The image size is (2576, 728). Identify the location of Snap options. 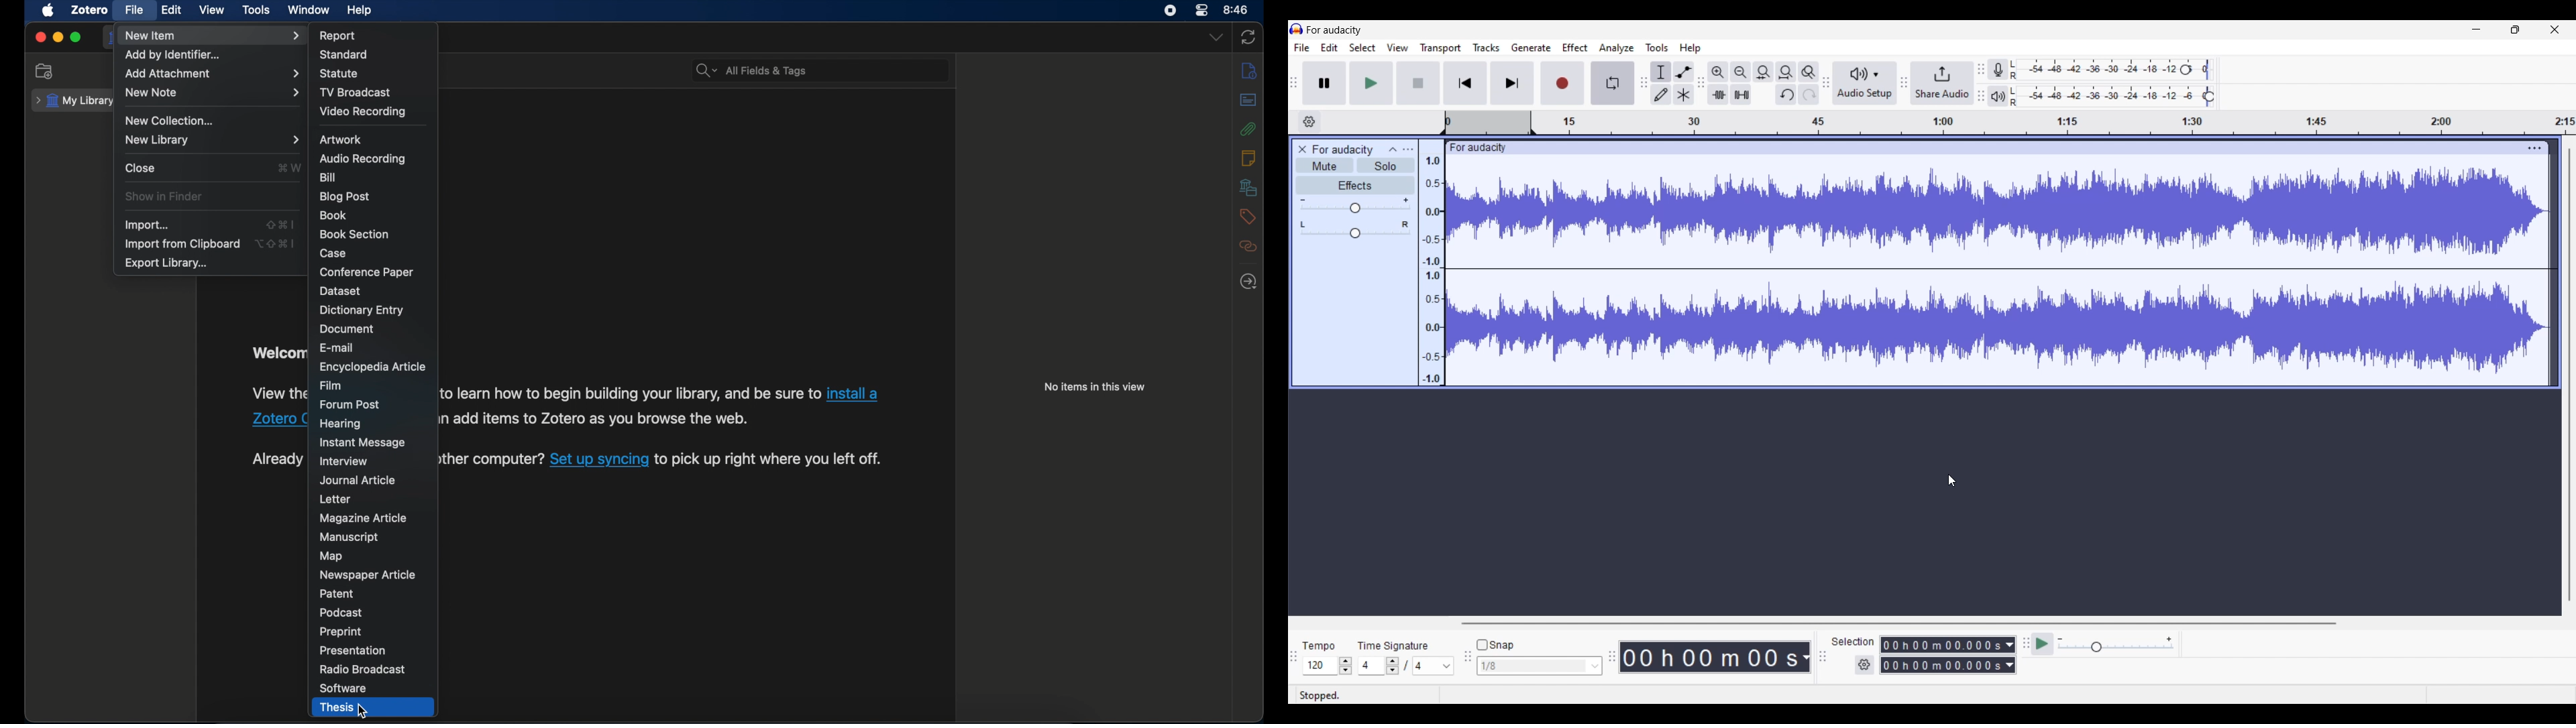
(1595, 666).